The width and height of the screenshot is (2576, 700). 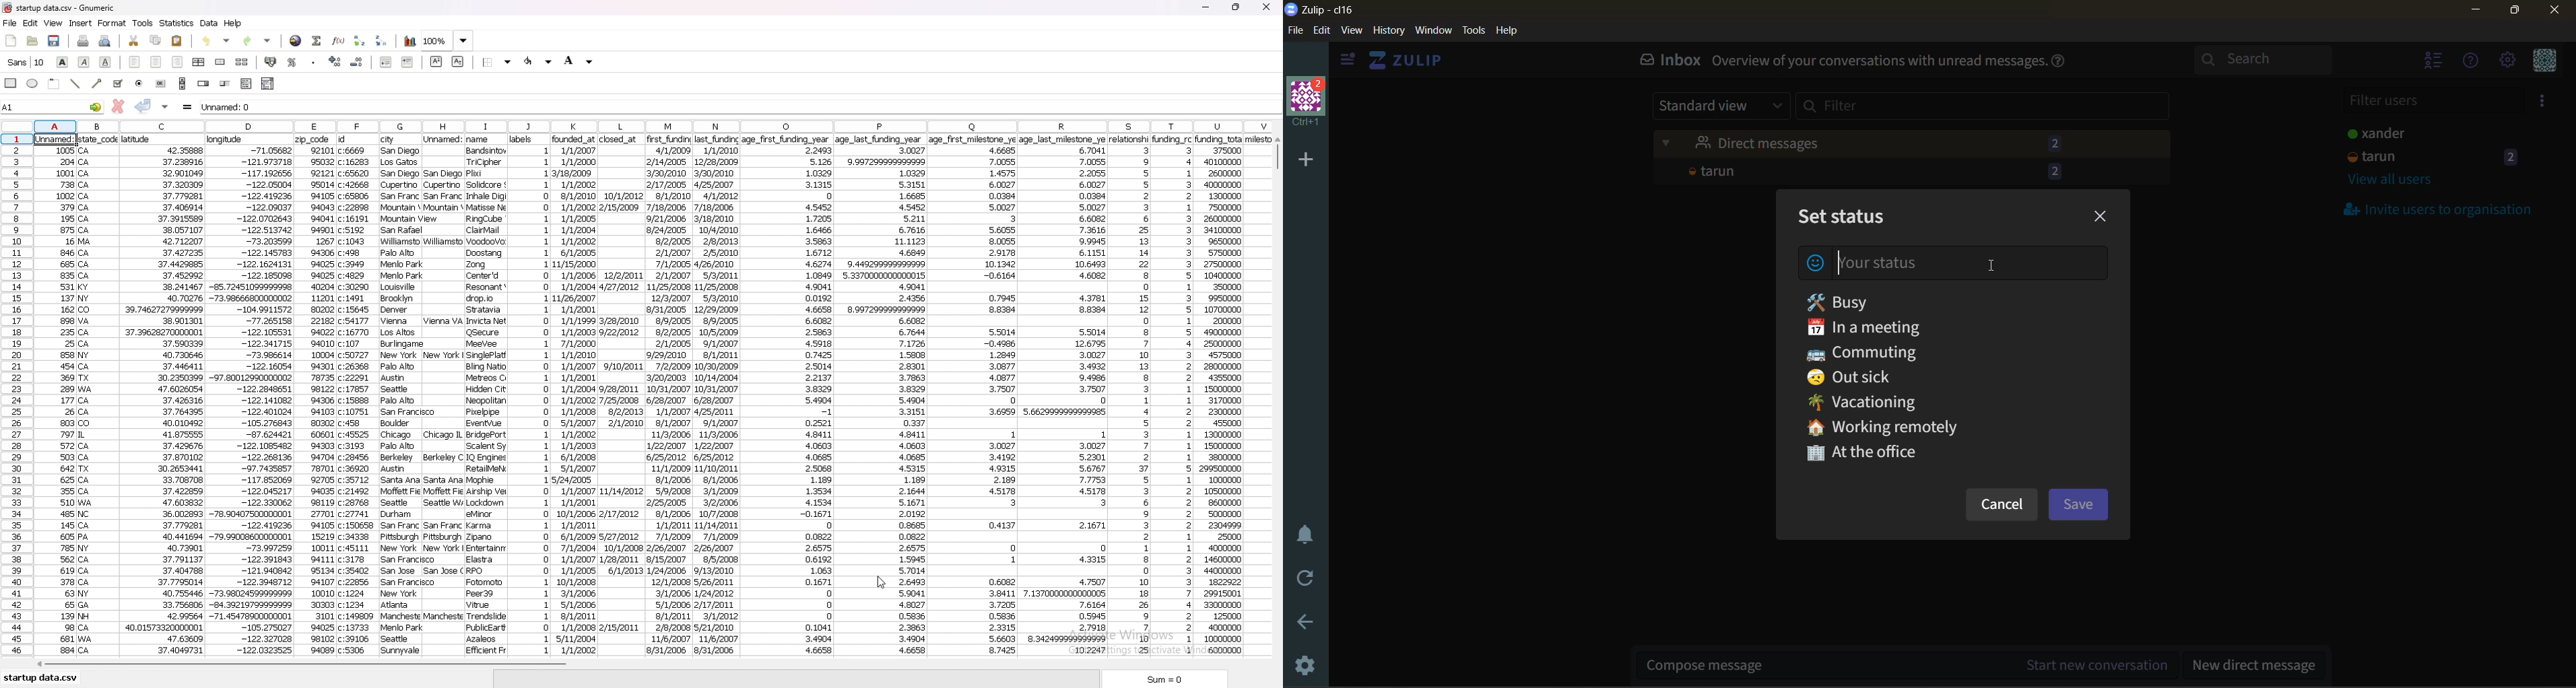 I want to click on data, so click(x=315, y=396).